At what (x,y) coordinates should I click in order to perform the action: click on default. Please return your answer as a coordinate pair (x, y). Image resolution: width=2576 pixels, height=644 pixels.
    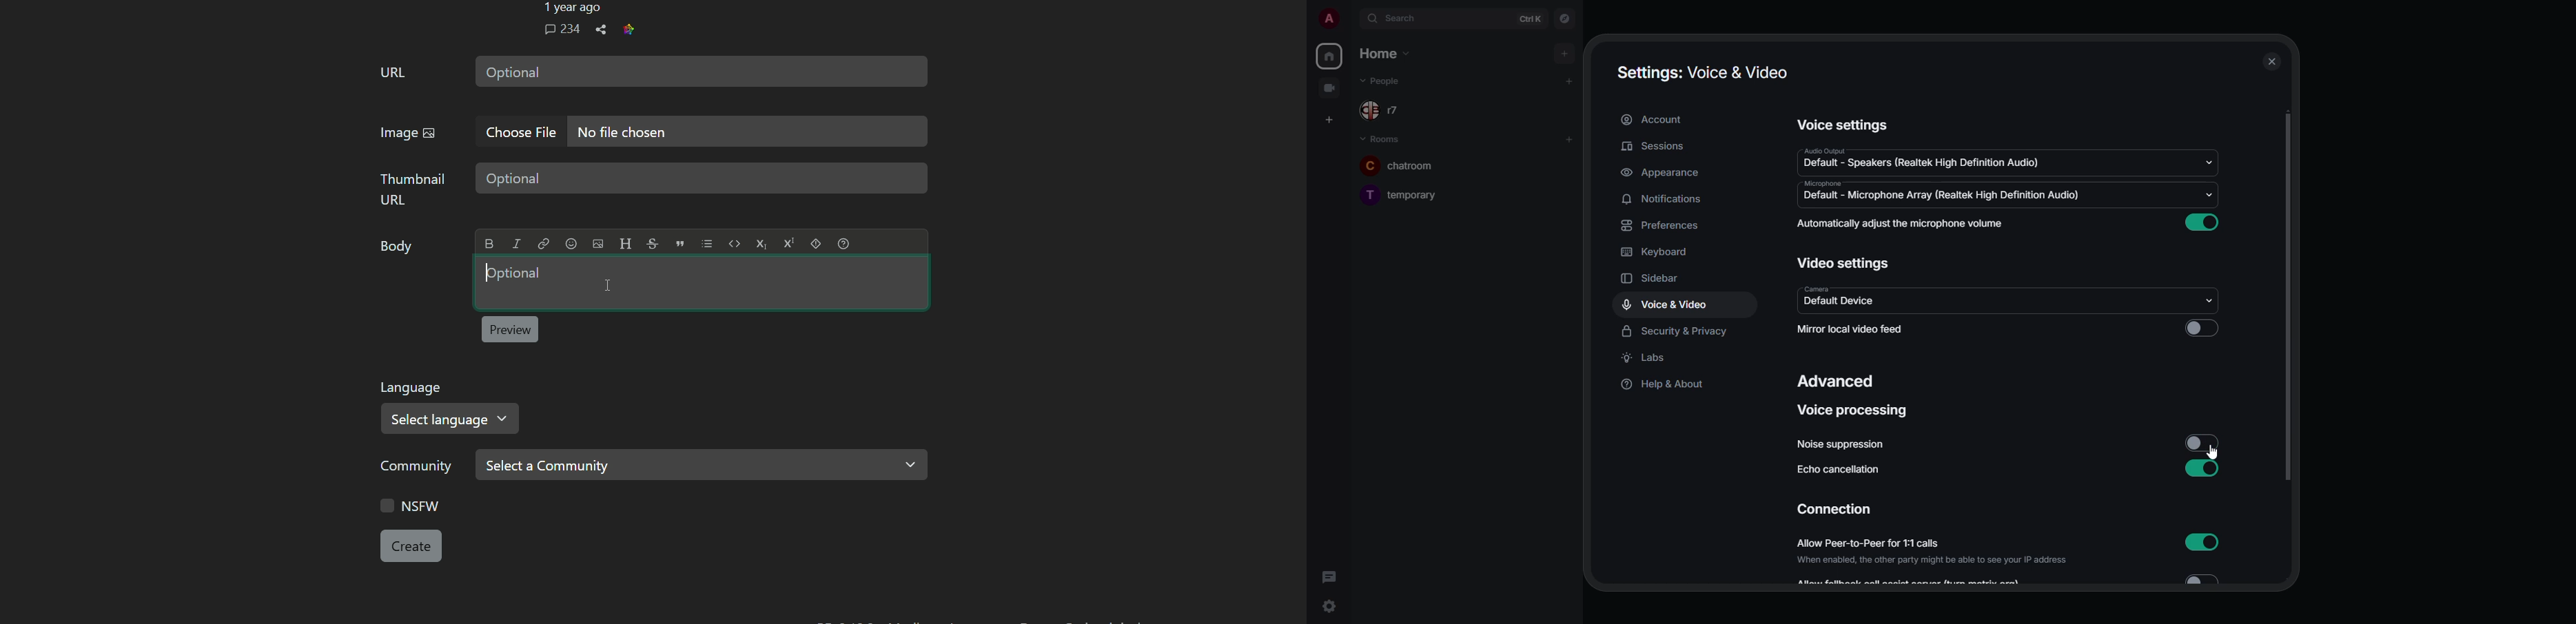
    Looking at the image, I should click on (1942, 196).